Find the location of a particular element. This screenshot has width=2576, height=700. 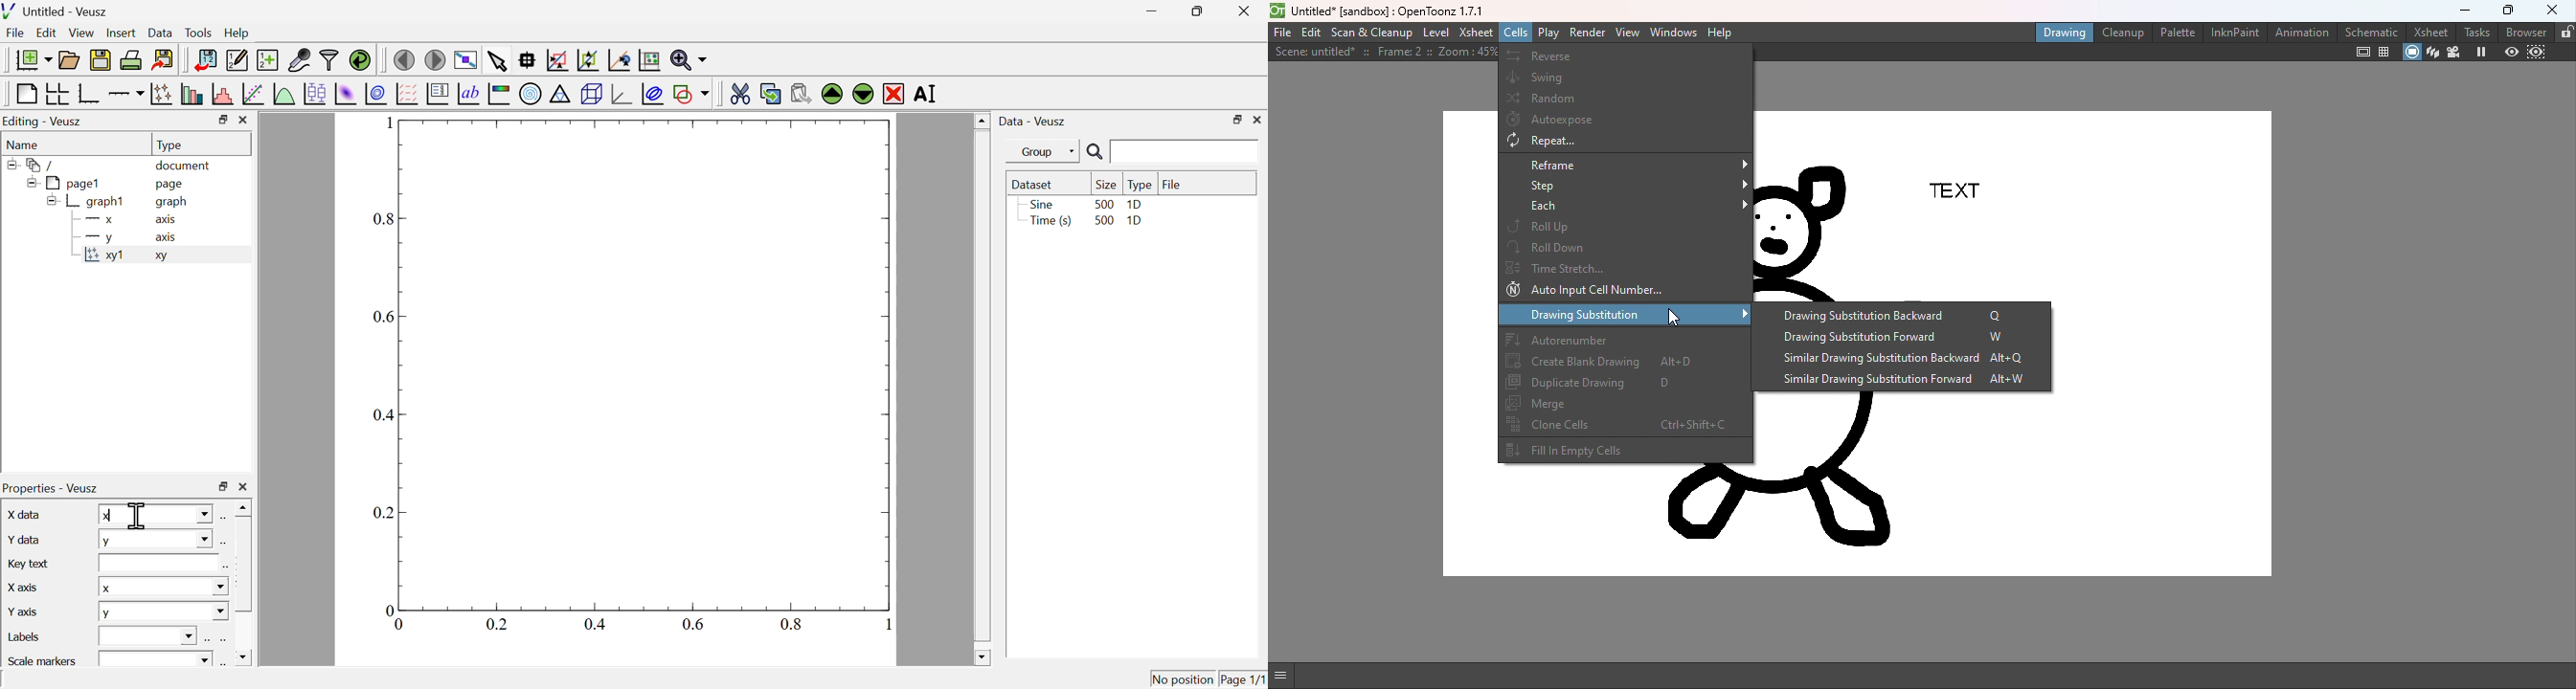

view is located at coordinates (83, 32).